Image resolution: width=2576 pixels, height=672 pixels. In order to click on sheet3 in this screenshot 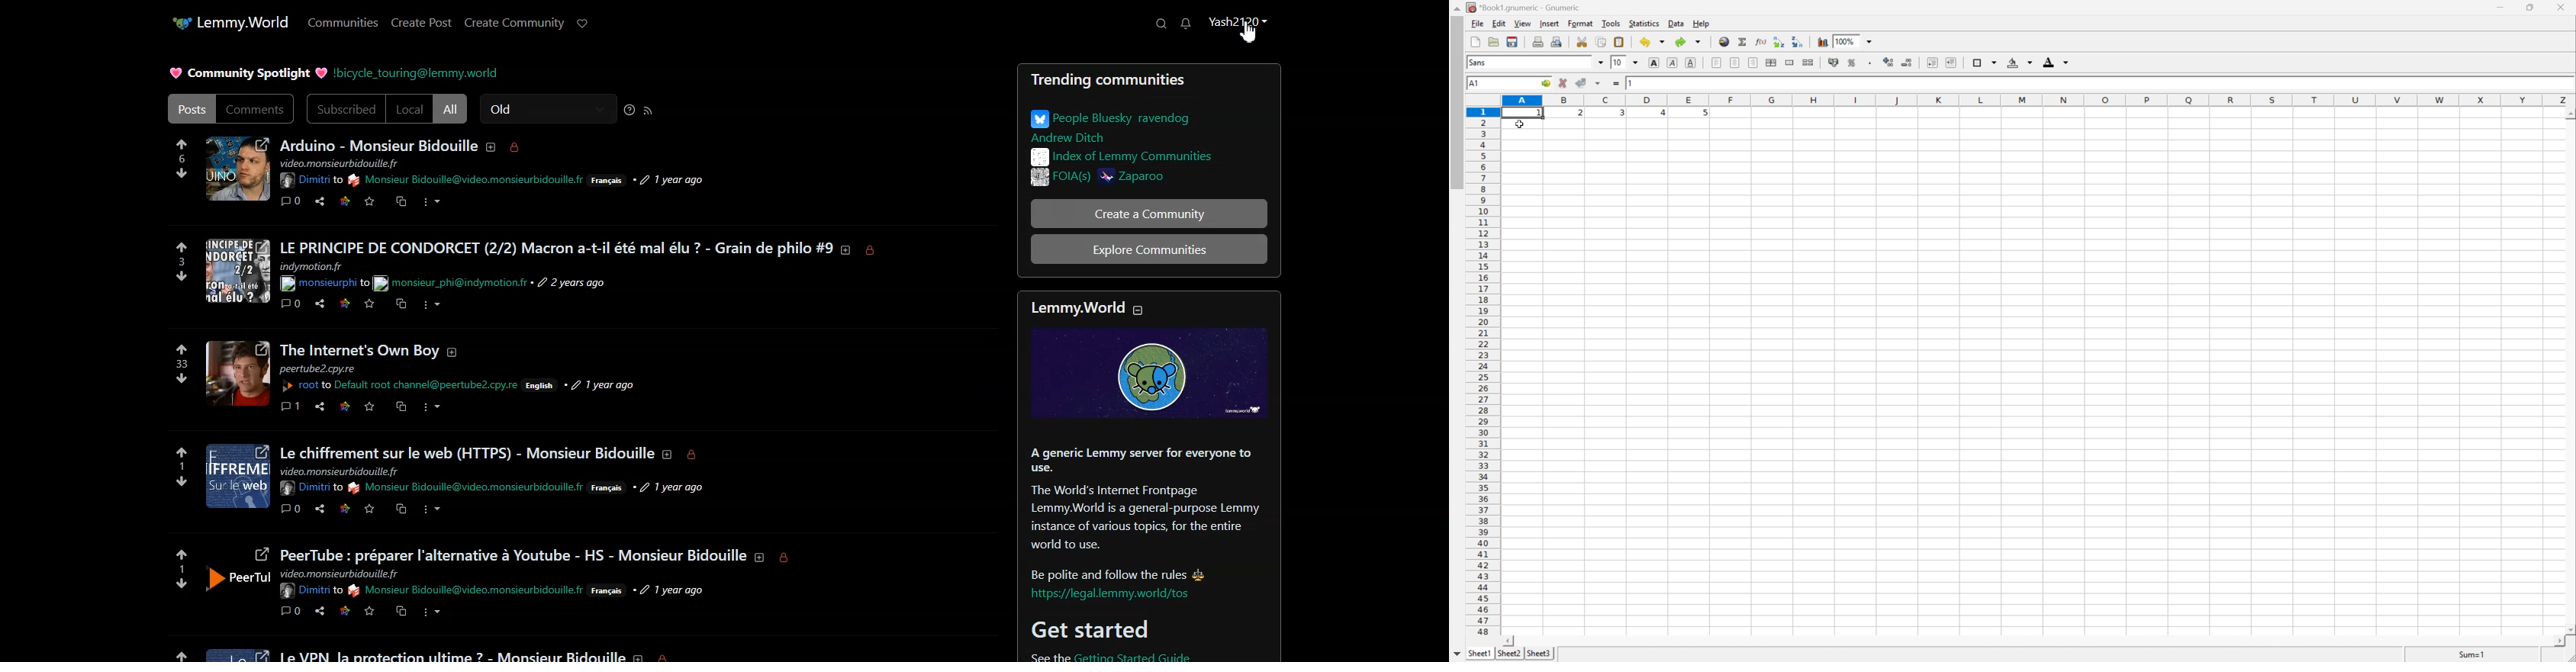, I will do `click(1539, 655)`.